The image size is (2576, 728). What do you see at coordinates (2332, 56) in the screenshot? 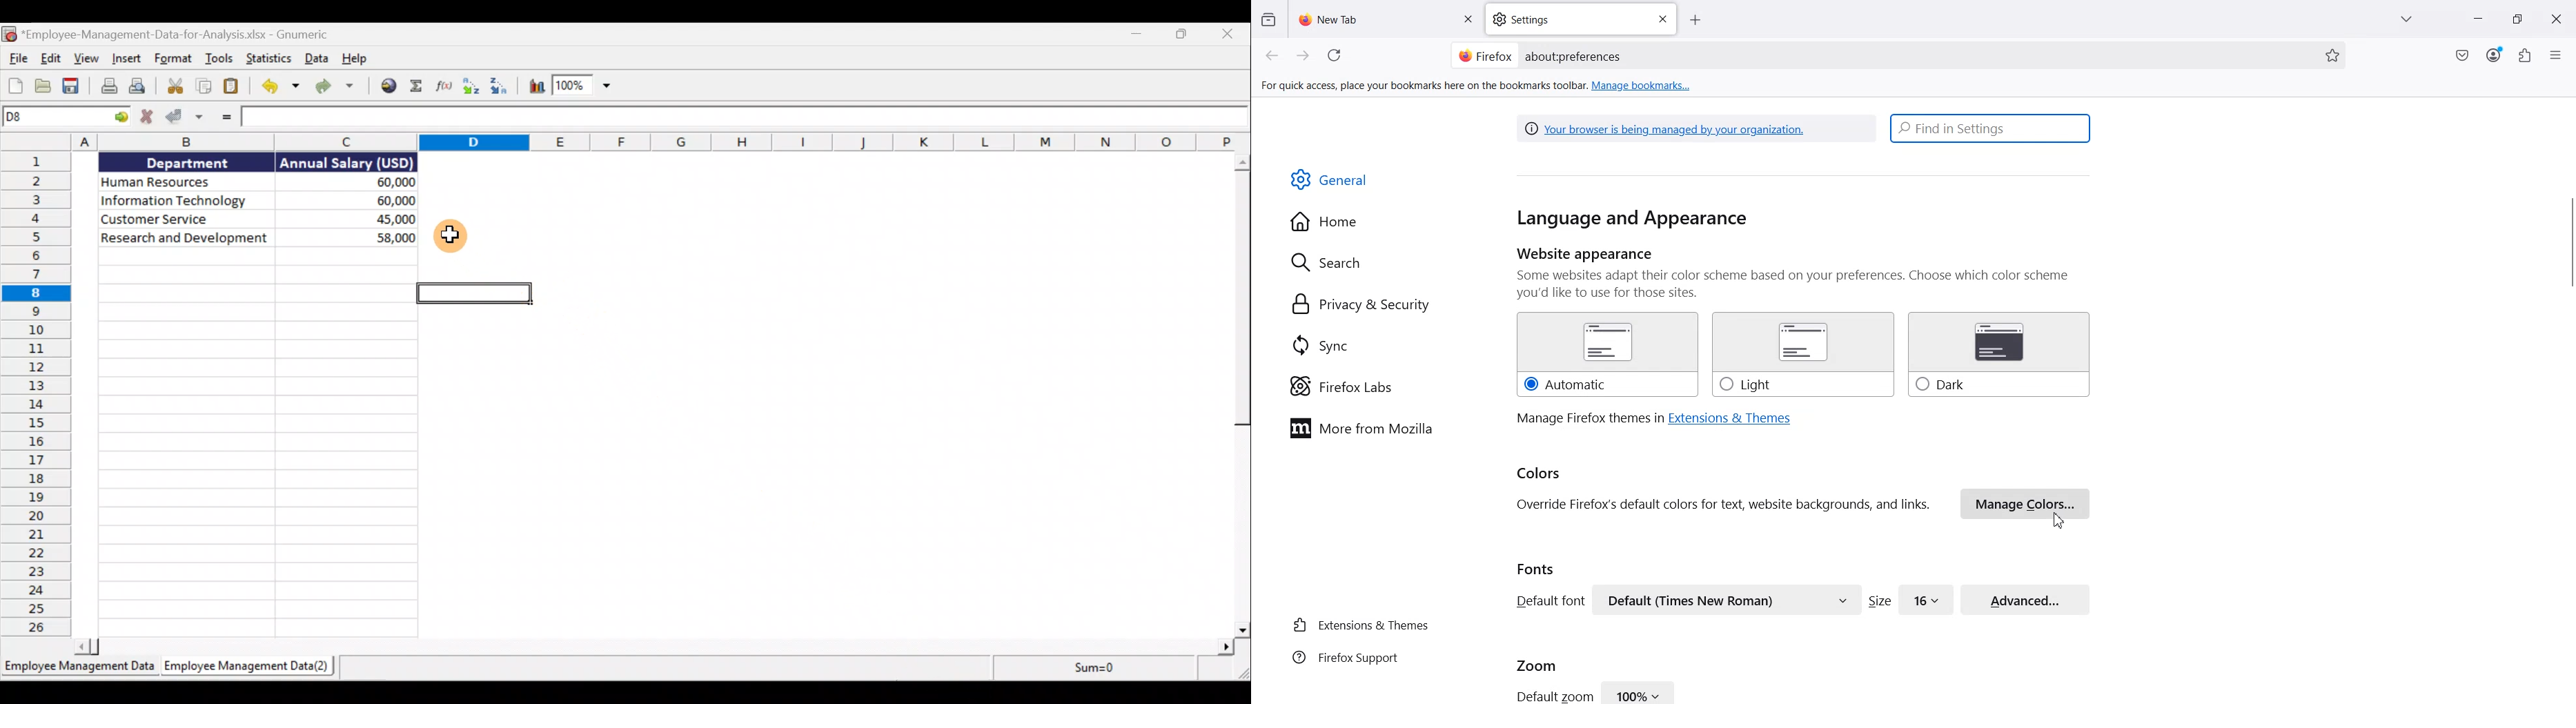
I see `Starred` at bounding box center [2332, 56].